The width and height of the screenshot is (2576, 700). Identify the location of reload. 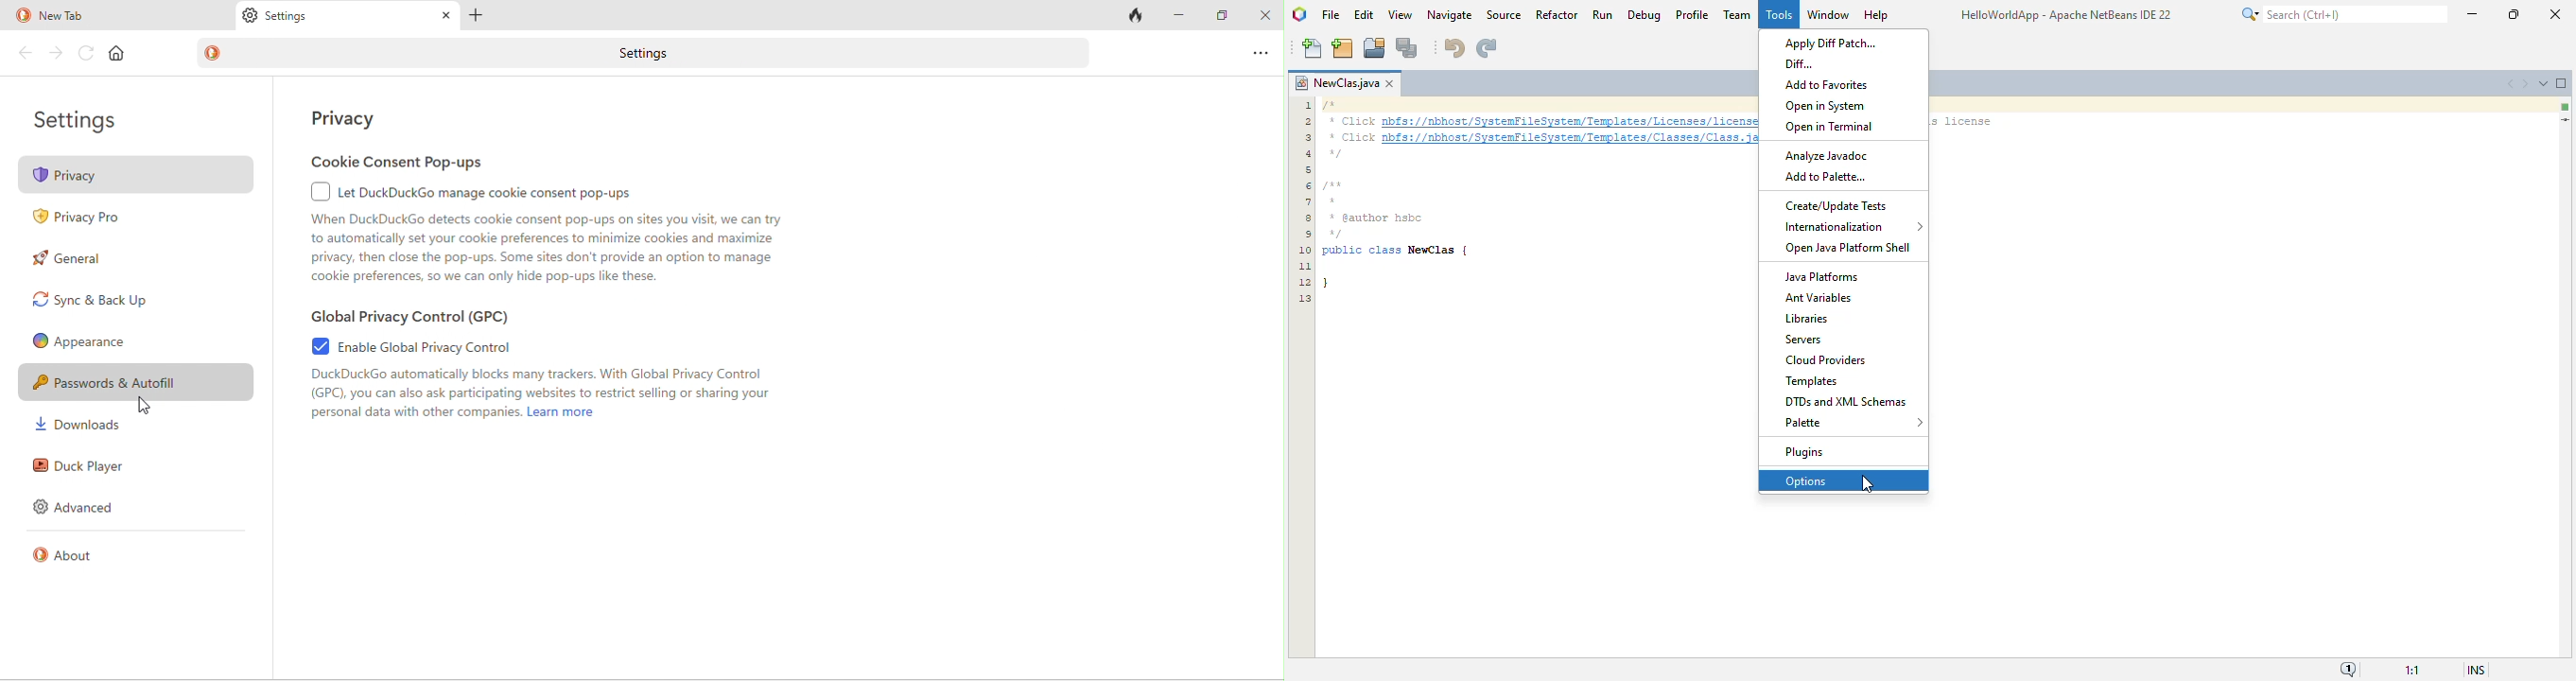
(85, 52).